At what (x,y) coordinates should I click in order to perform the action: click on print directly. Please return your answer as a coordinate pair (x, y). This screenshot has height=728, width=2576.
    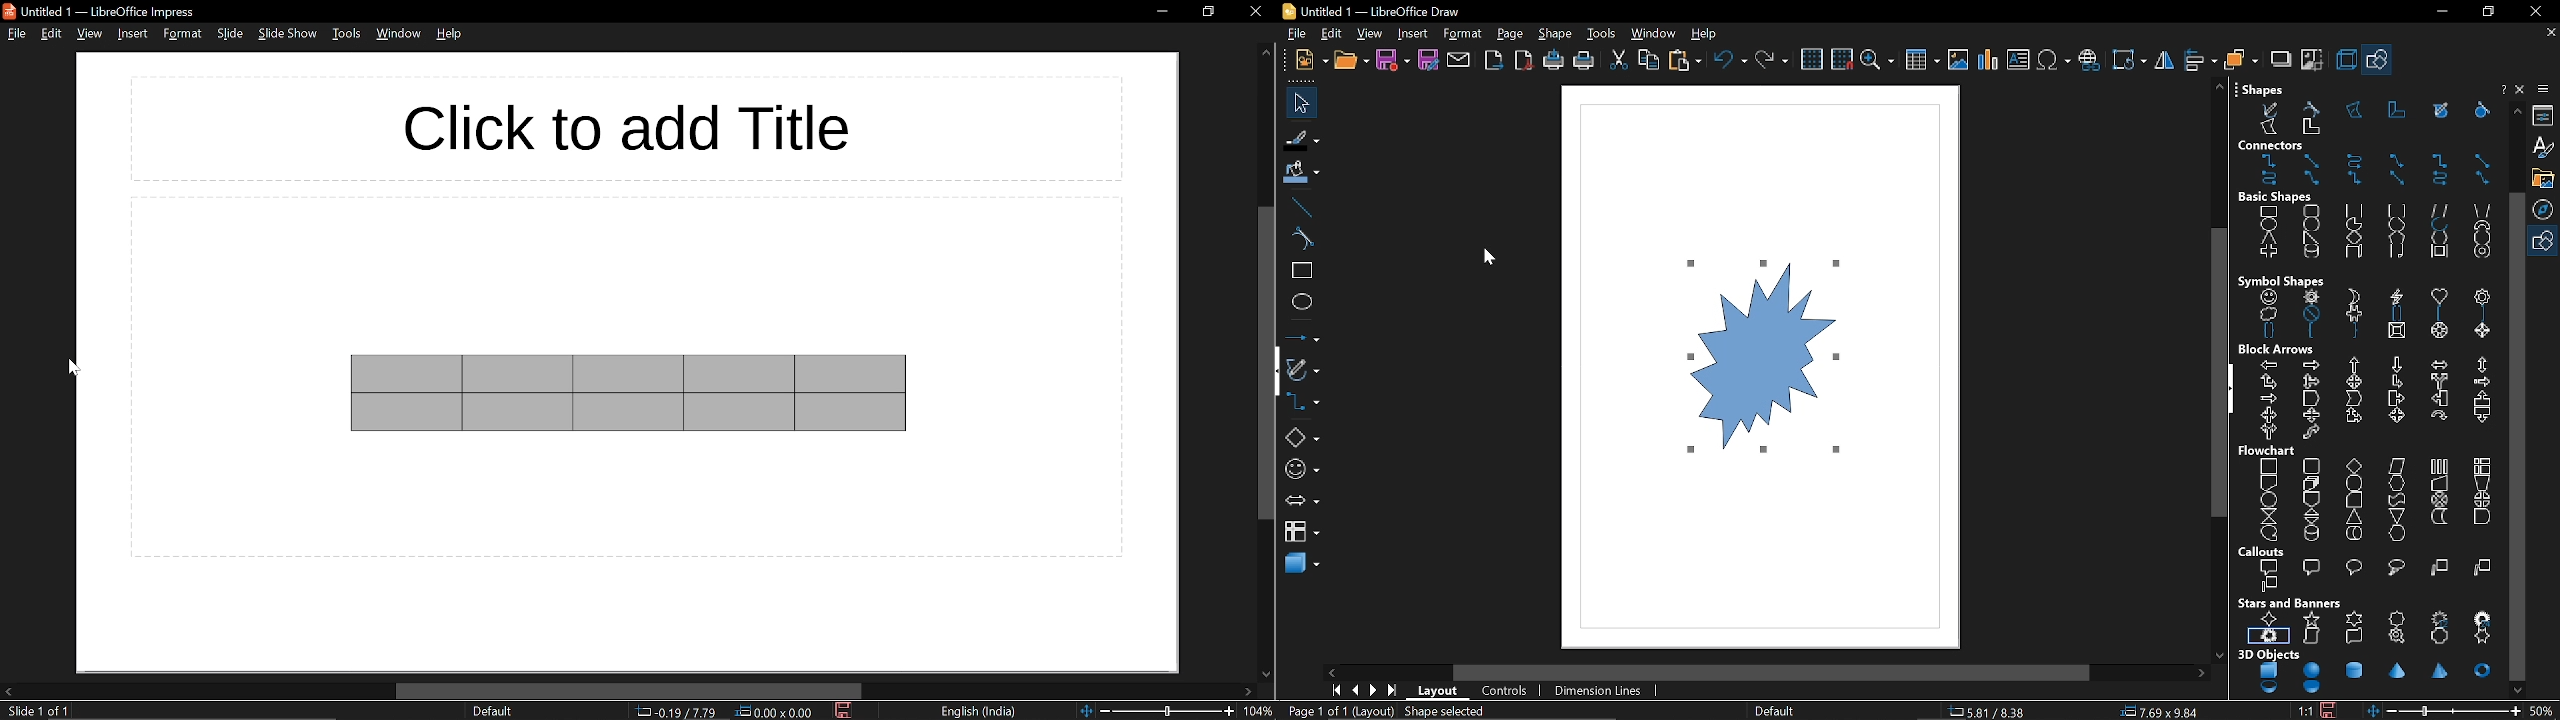
    Looking at the image, I should click on (1554, 60).